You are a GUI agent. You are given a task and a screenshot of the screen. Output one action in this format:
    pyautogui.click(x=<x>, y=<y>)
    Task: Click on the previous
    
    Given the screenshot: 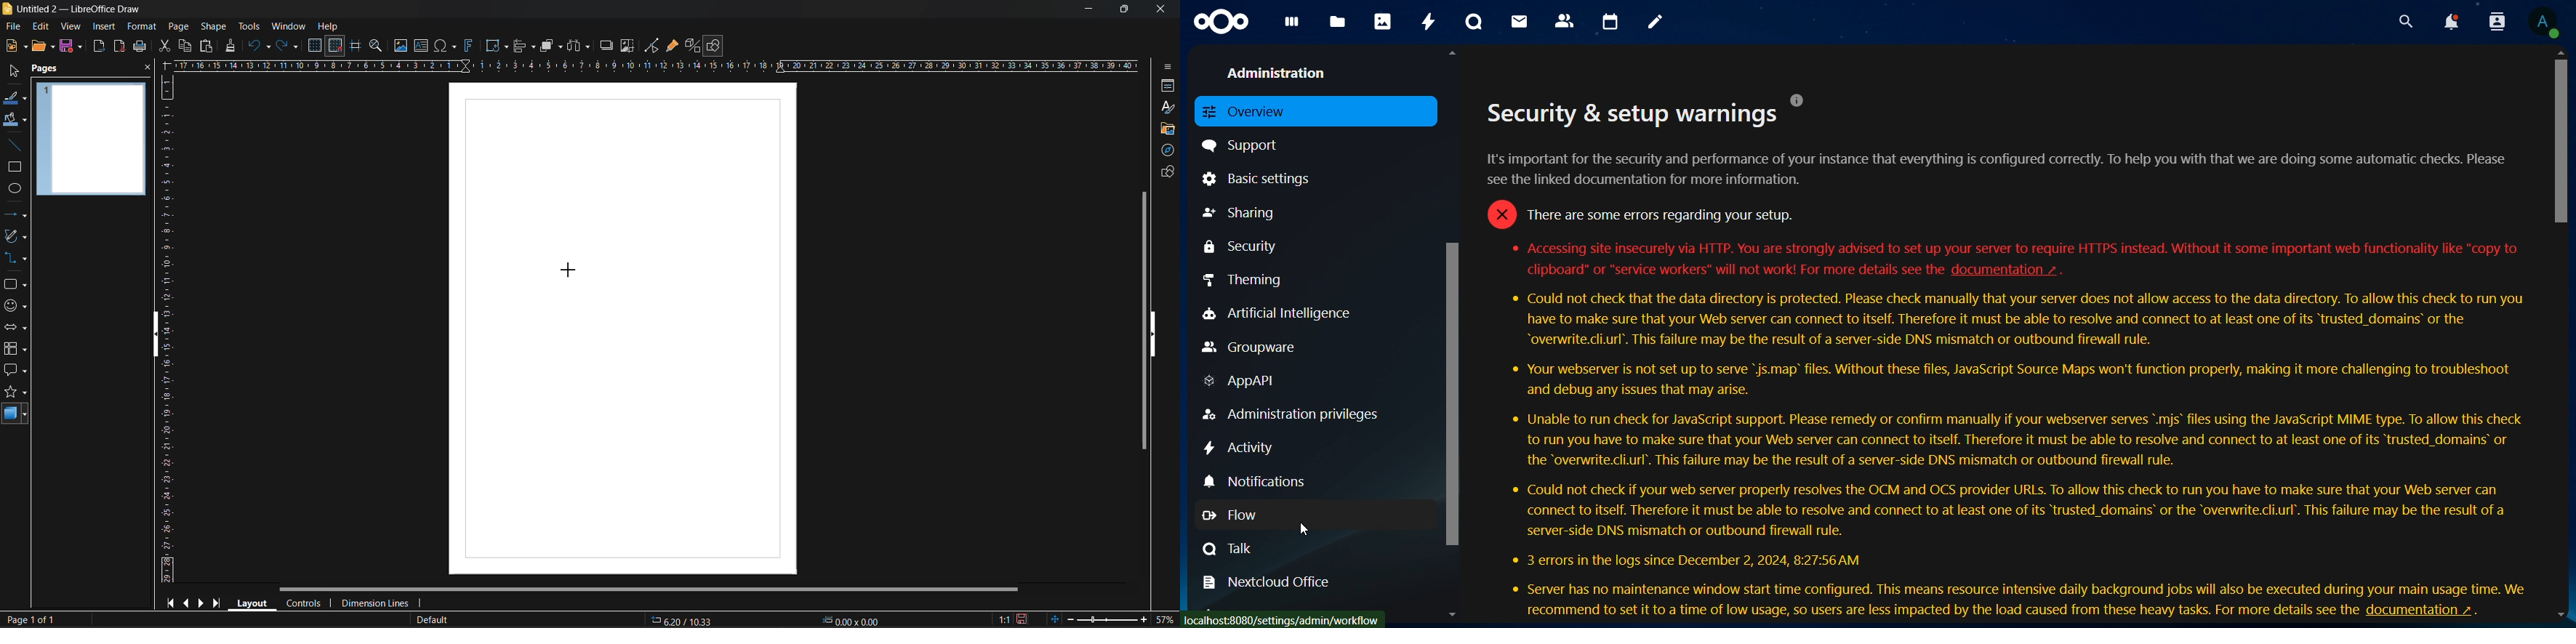 What is the action you would take?
    pyautogui.click(x=188, y=602)
    